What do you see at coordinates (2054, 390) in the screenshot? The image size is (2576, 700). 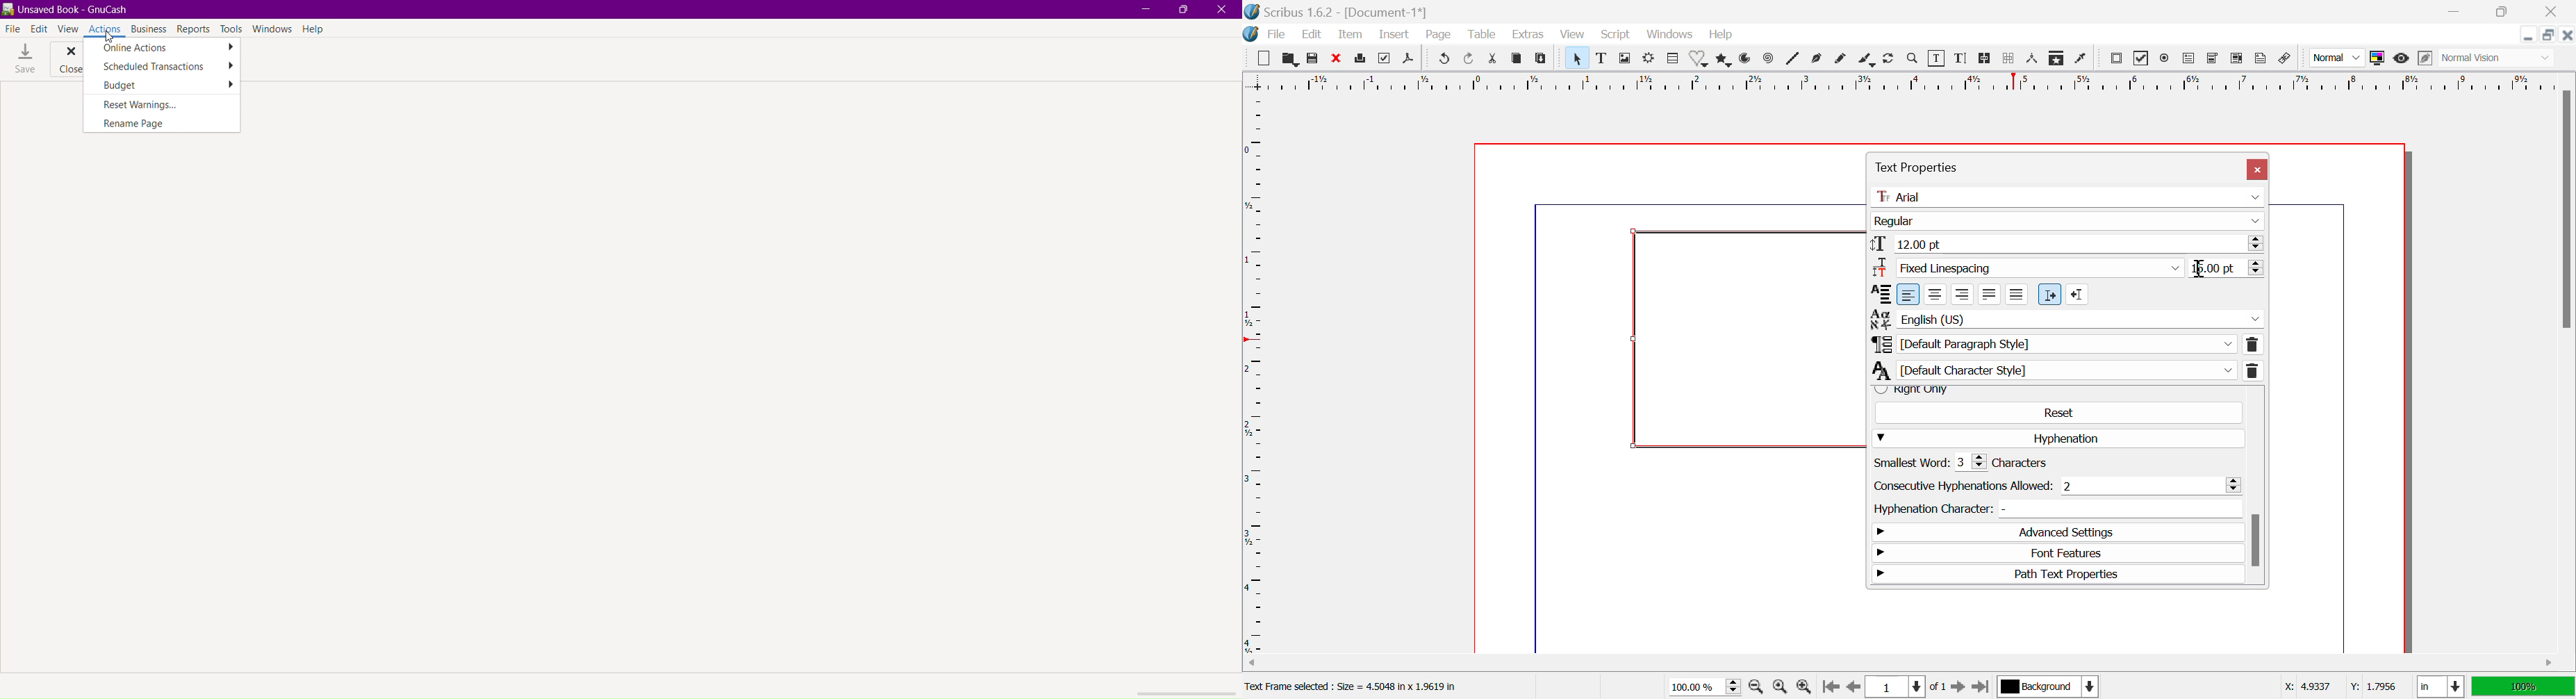 I see `Right Only` at bounding box center [2054, 390].